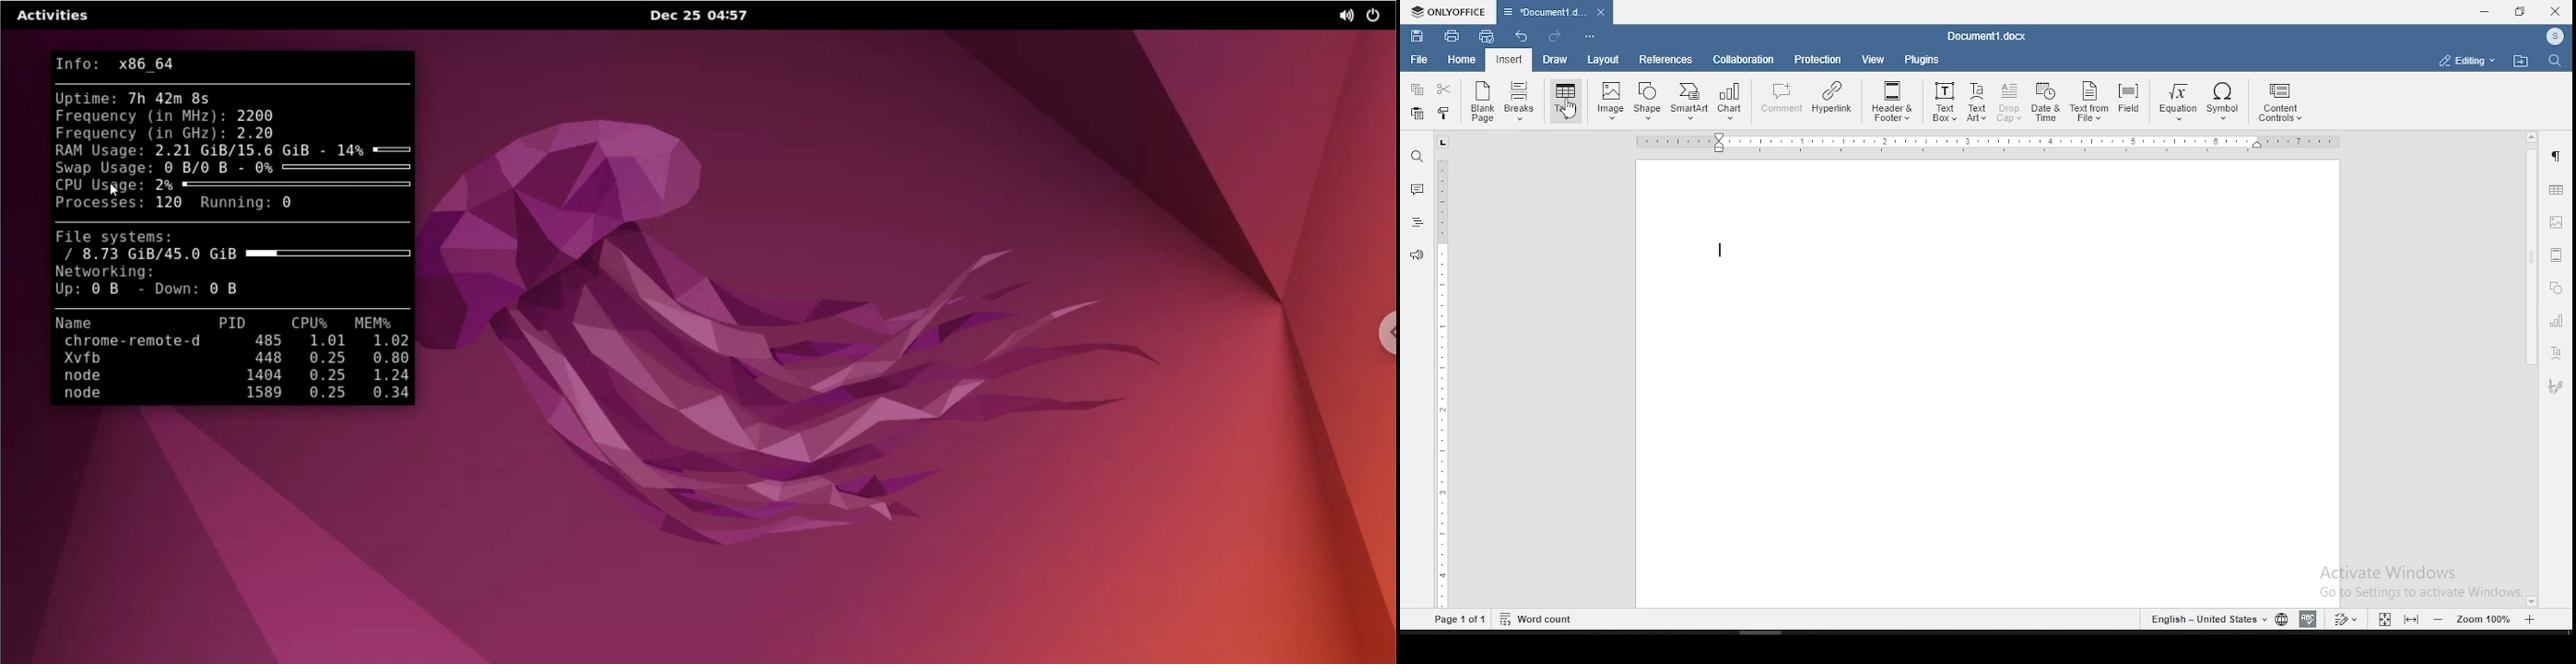 The height and width of the screenshot is (672, 2576). Describe the element at coordinates (1417, 155) in the screenshot. I see `find` at that location.